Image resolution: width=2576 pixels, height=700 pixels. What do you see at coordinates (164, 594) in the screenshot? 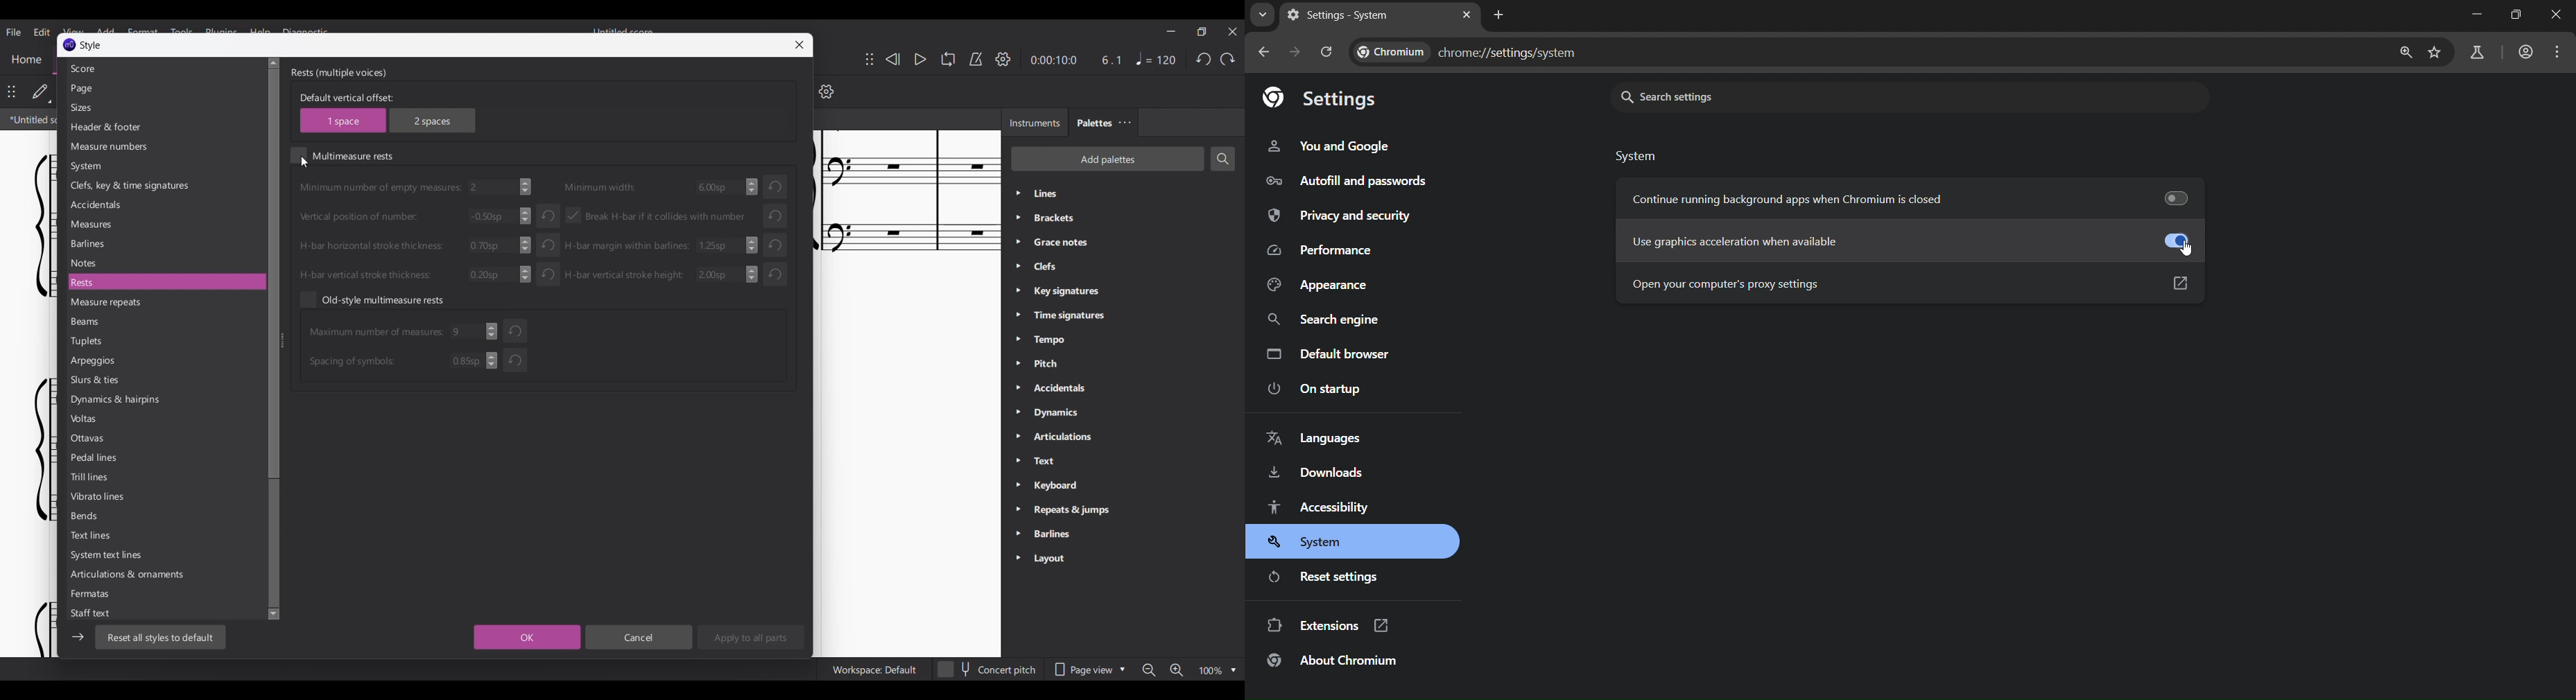
I see `Fermatas` at bounding box center [164, 594].